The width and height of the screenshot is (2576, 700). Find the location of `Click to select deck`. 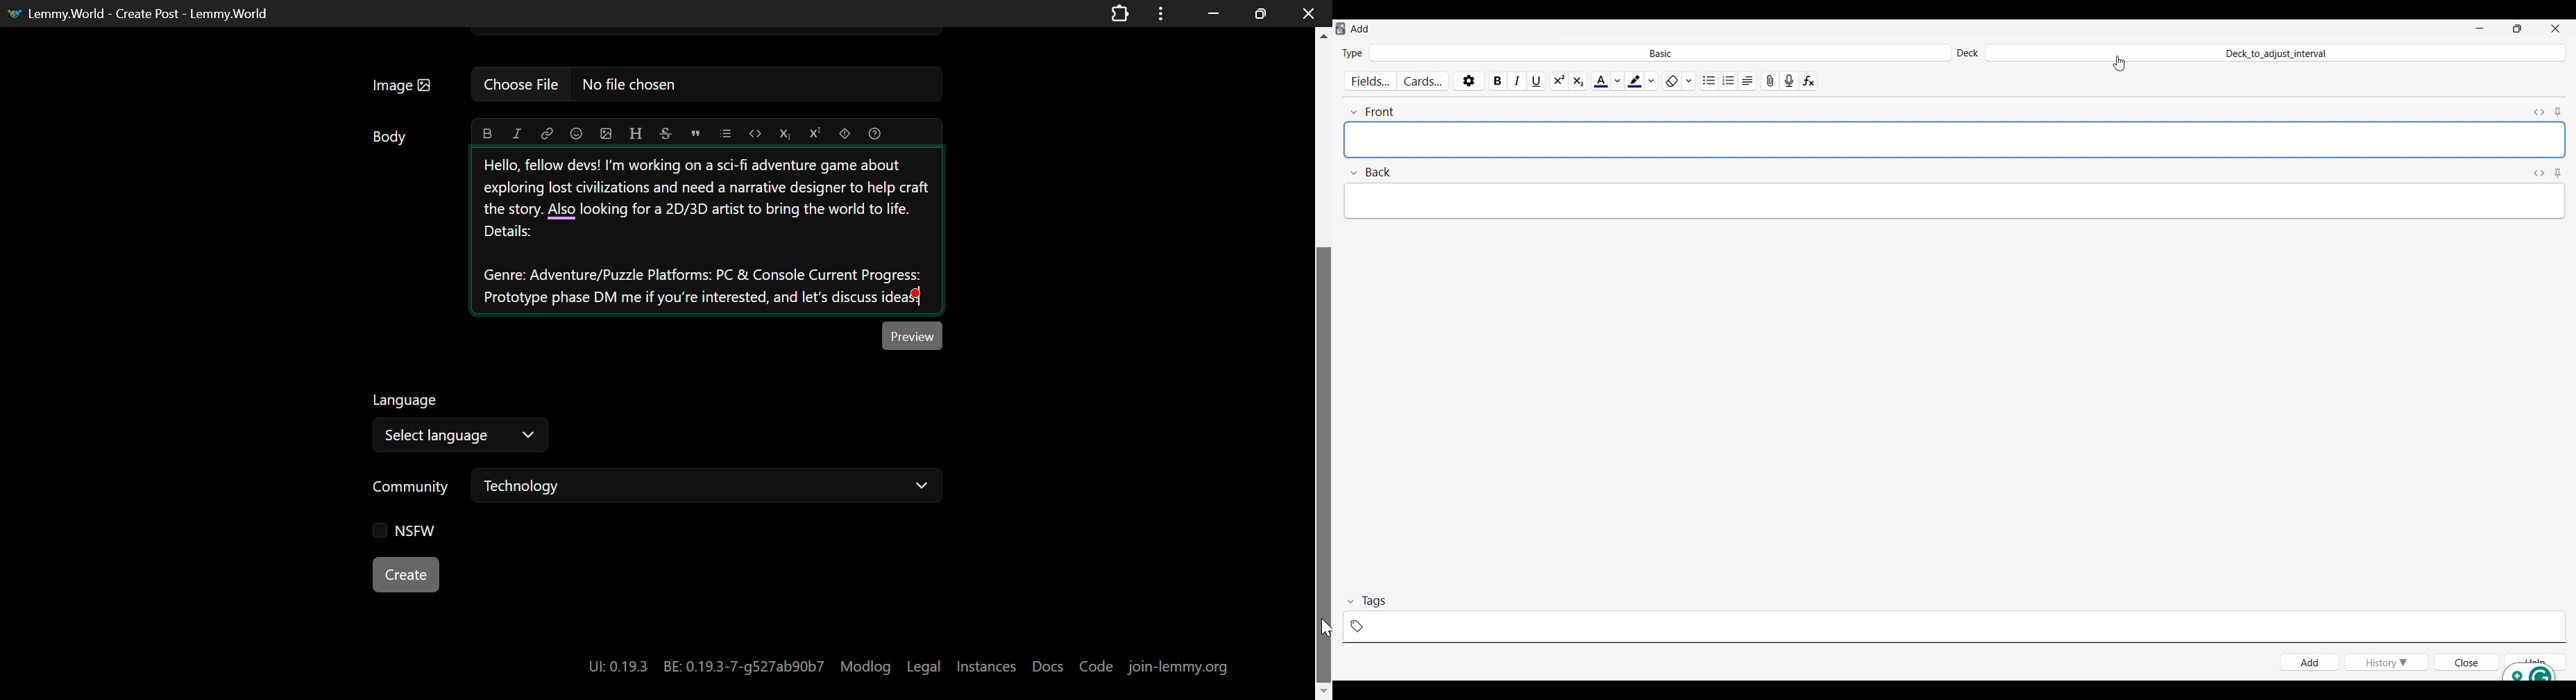

Click to select deck is located at coordinates (2274, 54).